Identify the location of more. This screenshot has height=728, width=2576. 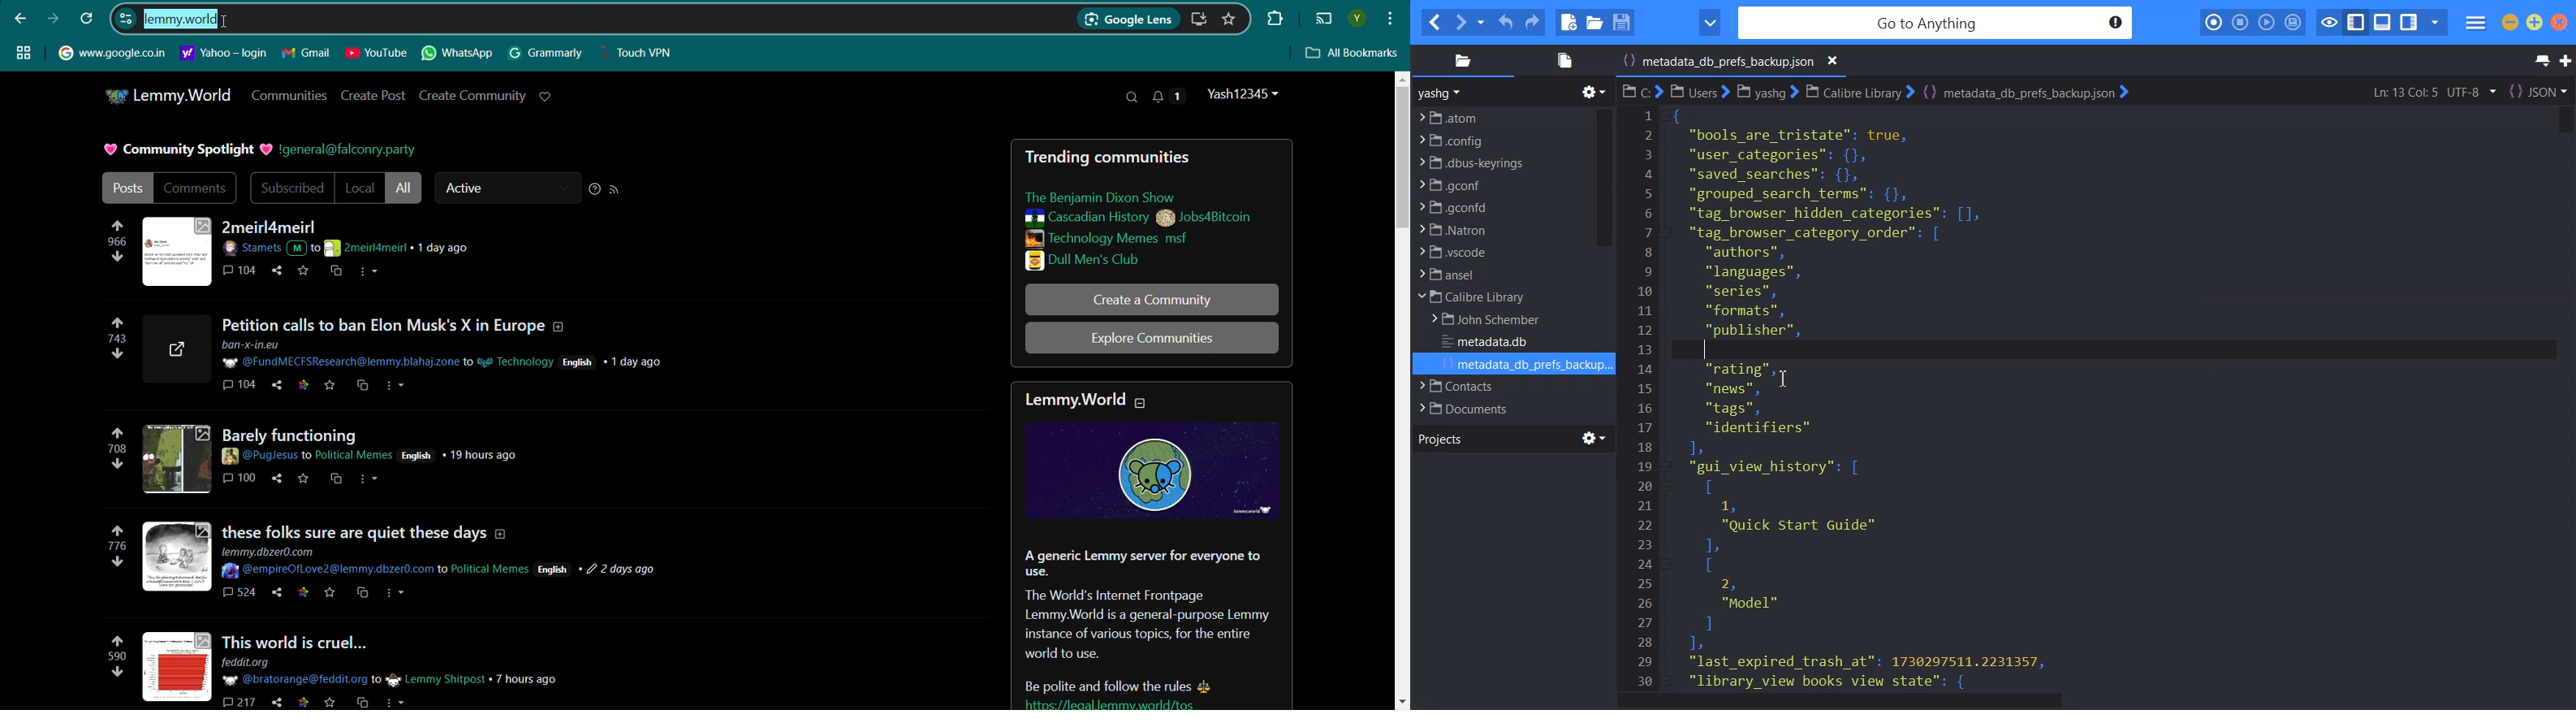
(396, 701).